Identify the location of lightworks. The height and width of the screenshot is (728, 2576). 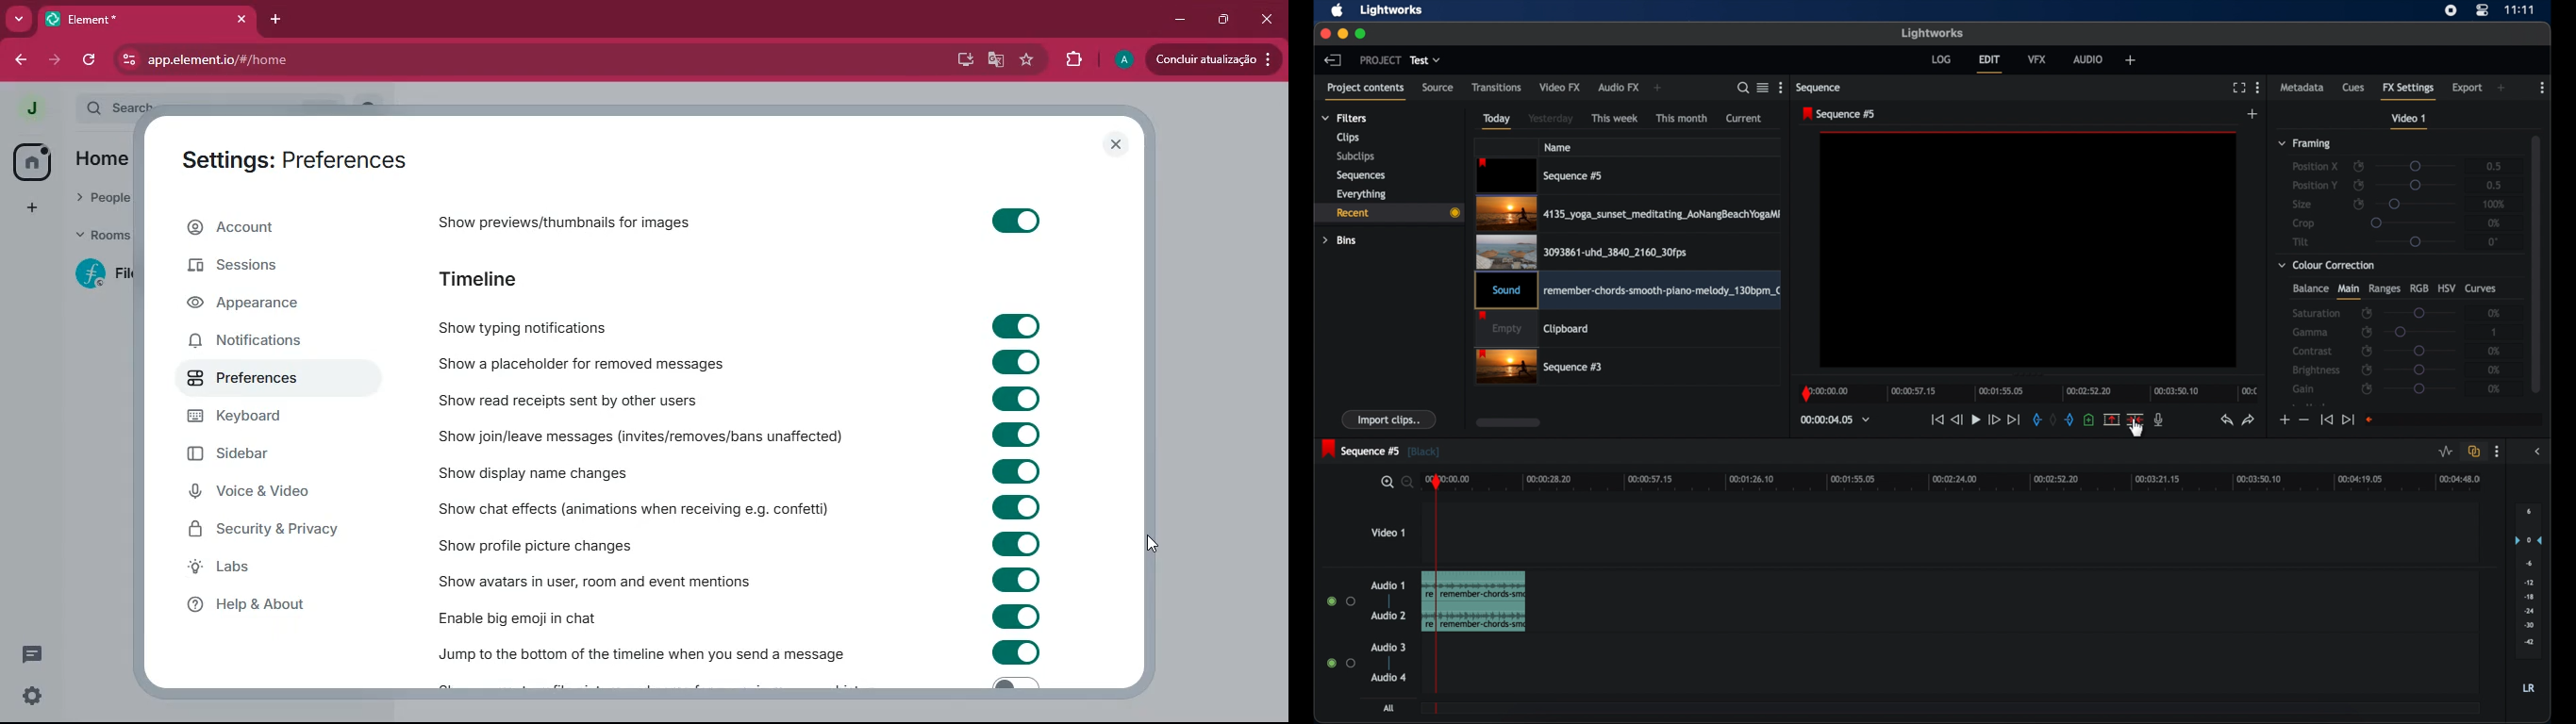
(1932, 34).